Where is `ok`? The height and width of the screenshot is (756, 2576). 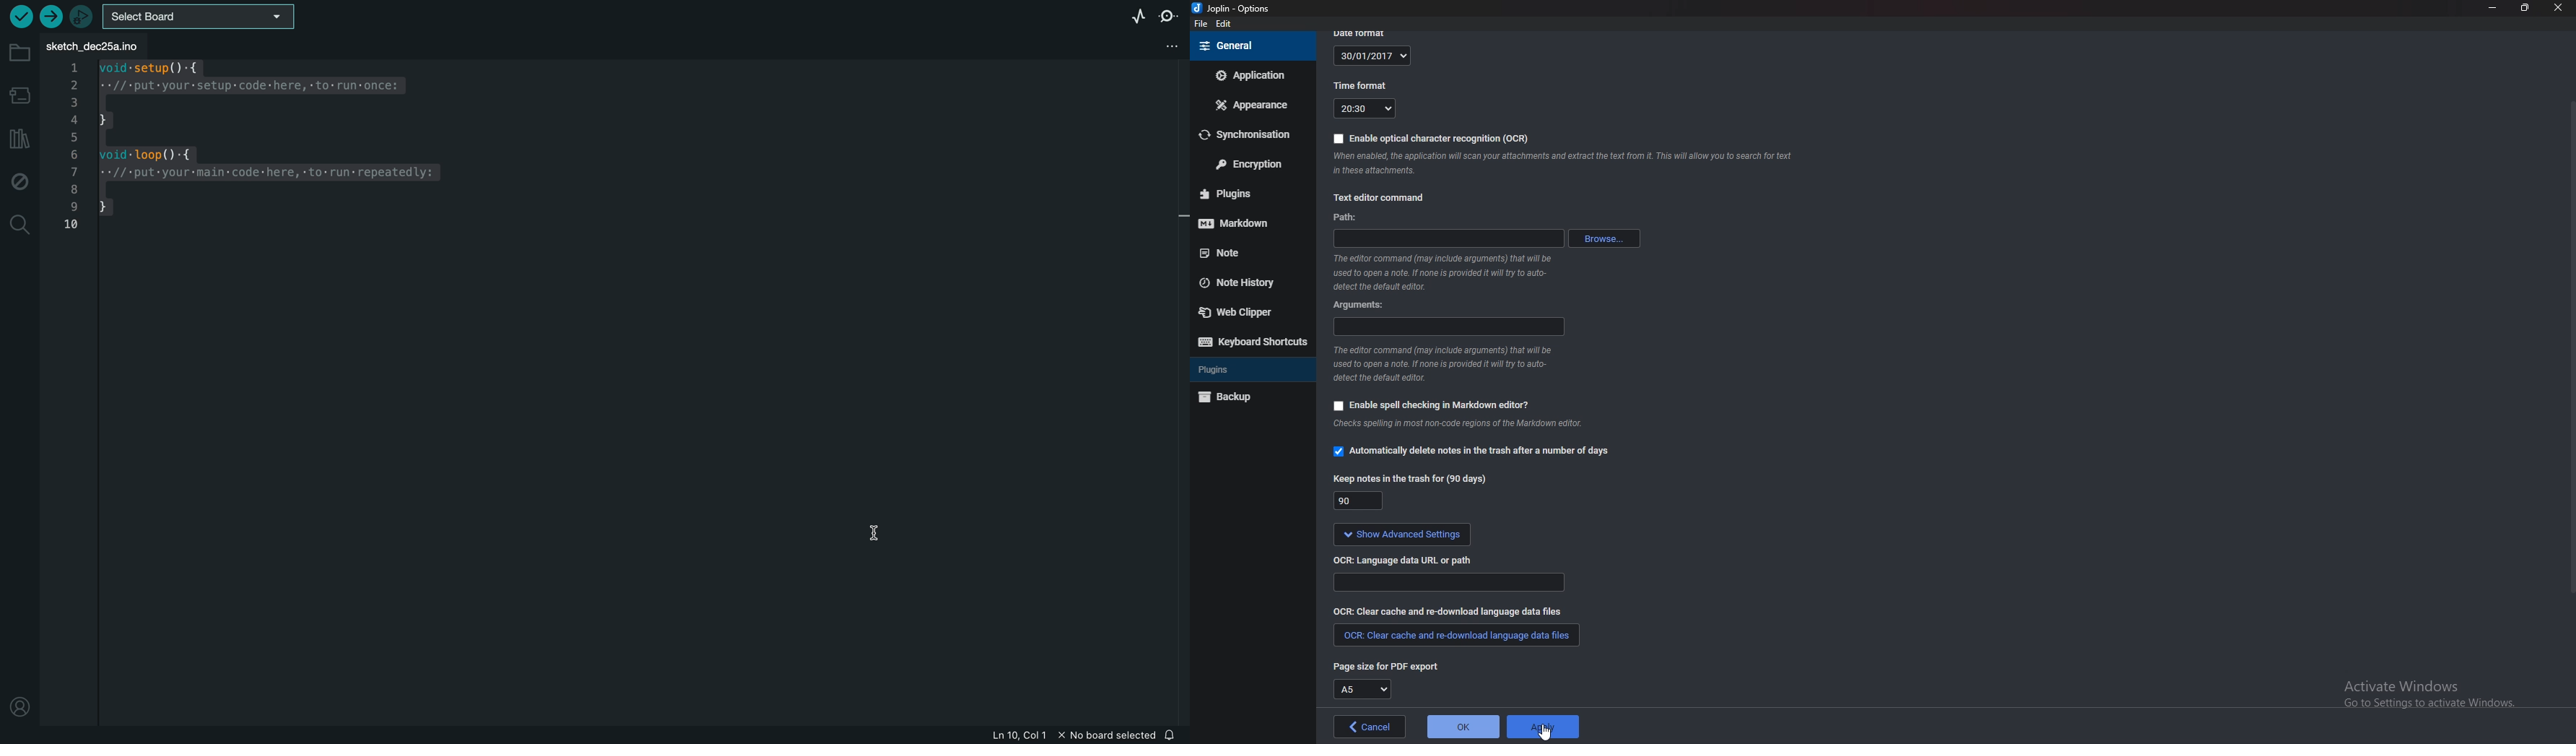
ok is located at coordinates (1463, 727).